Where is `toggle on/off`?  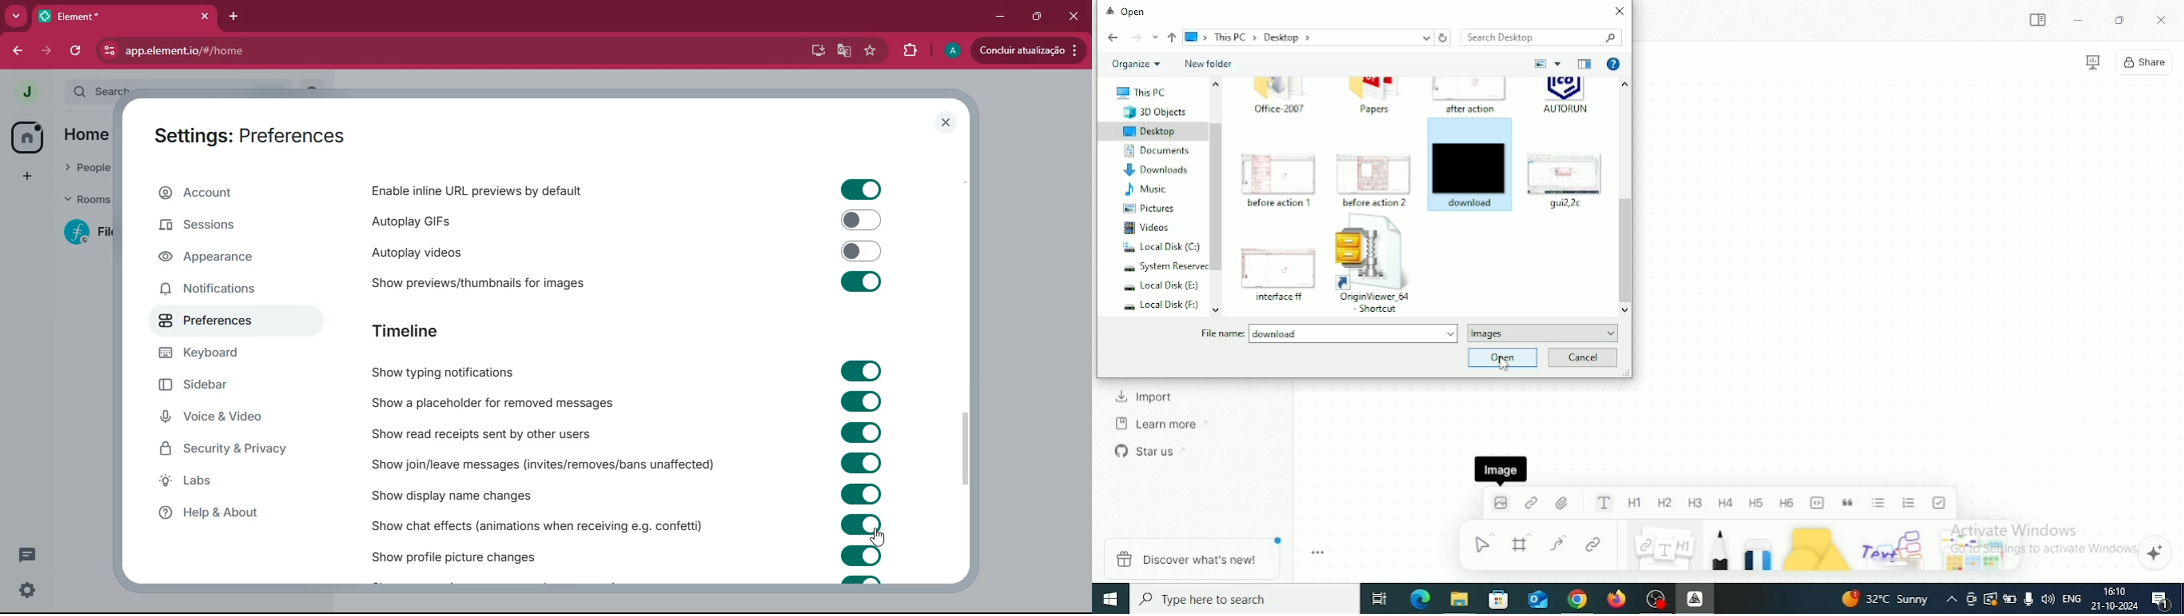 toggle on/off is located at coordinates (862, 371).